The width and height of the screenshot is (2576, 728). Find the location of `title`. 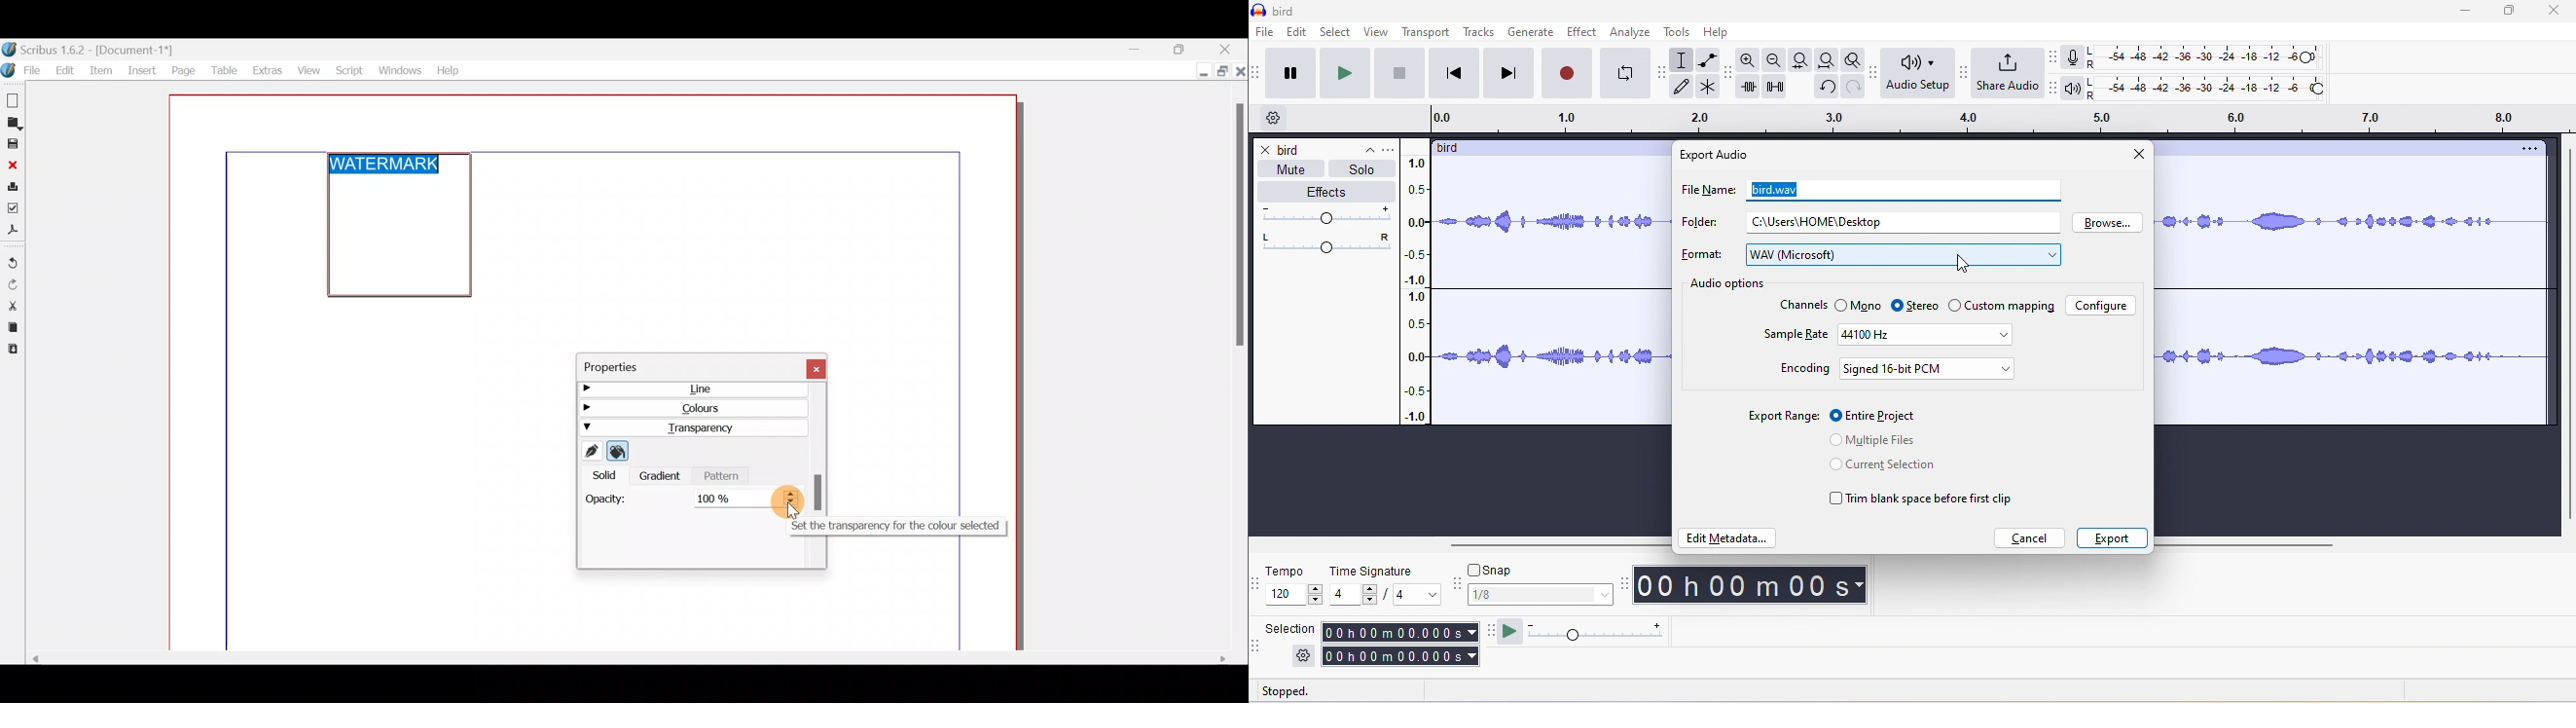

title is located at coordinates (1276, 11).